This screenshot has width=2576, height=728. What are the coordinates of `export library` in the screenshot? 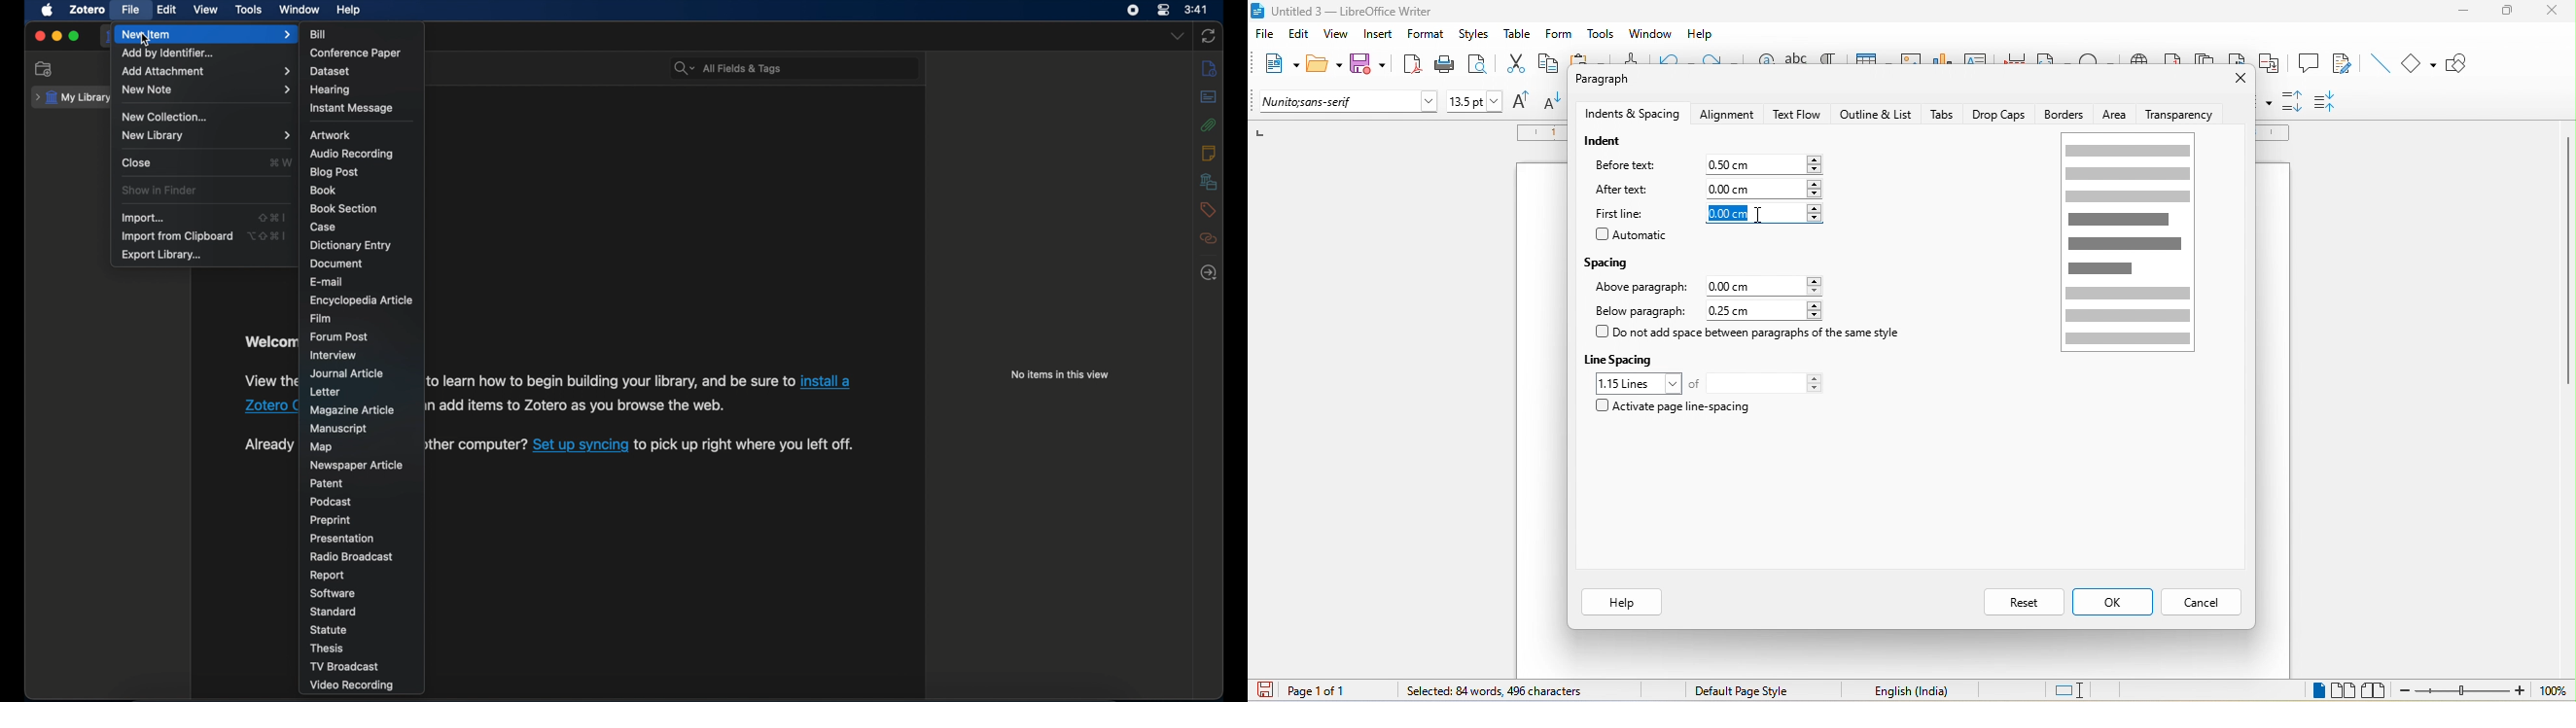 It's located at (163, 255).